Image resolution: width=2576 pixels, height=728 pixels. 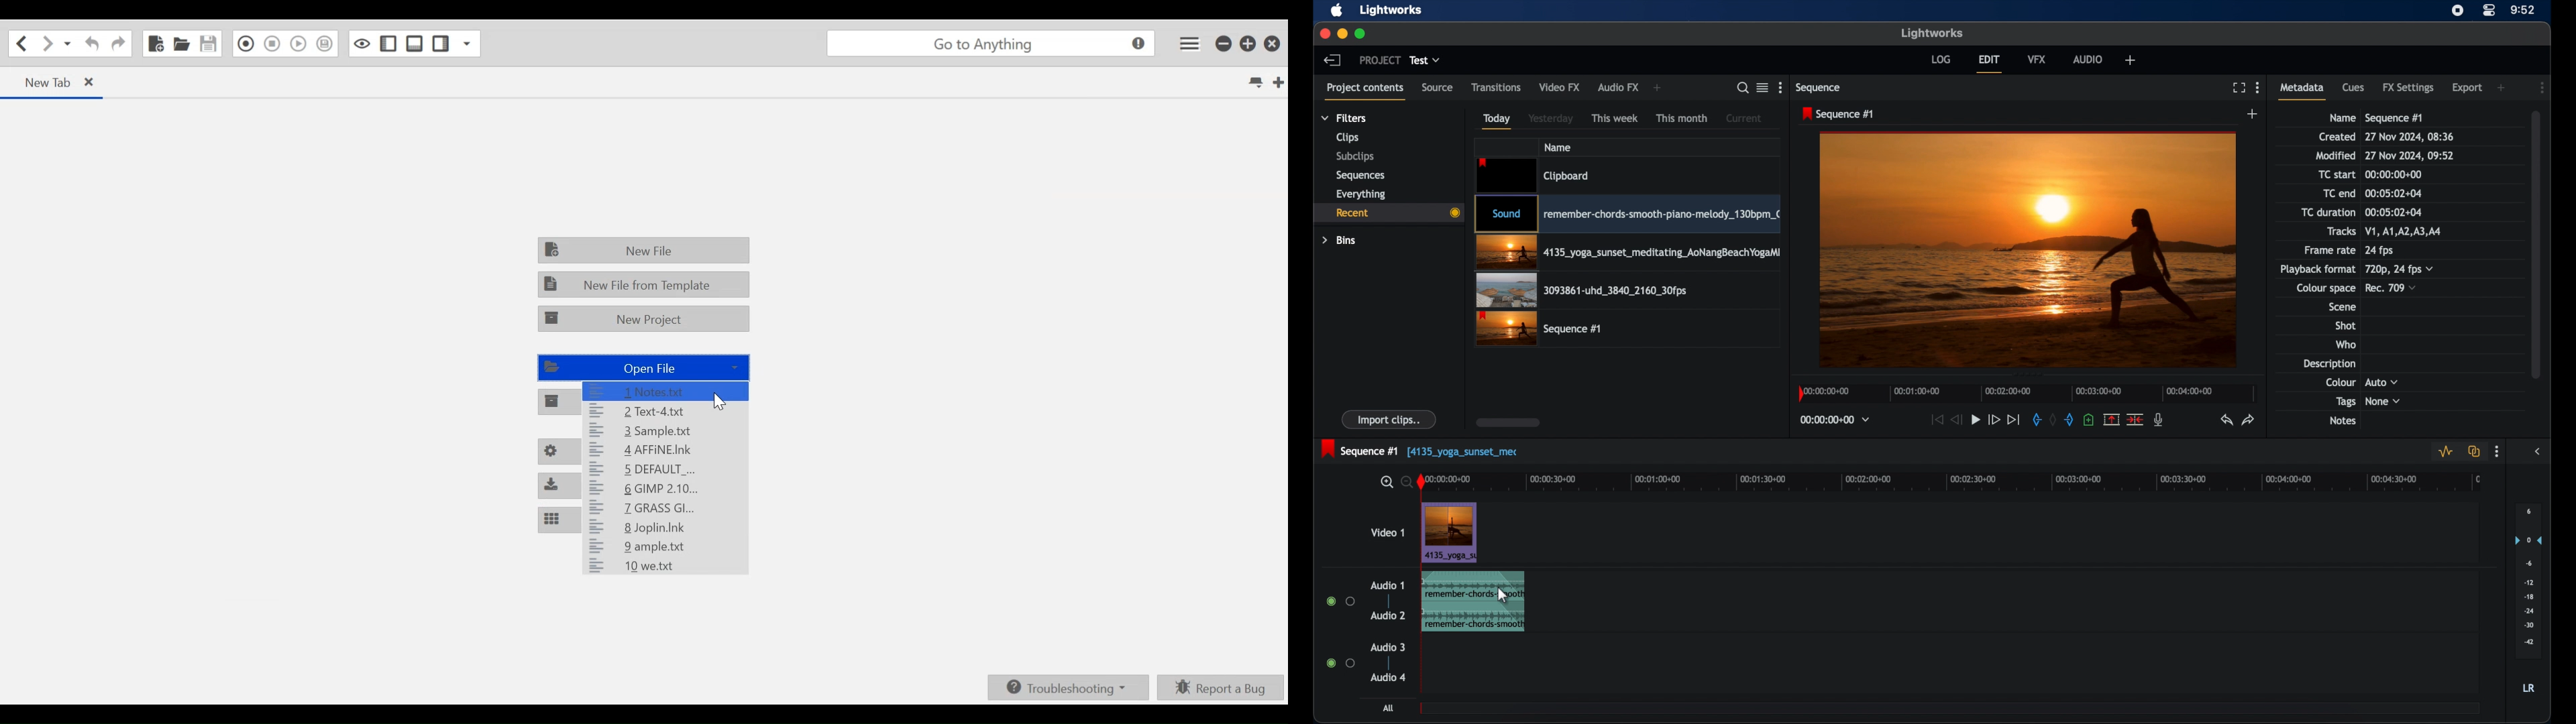 I want to click on sequence 1, so click(x=1838, y=114).